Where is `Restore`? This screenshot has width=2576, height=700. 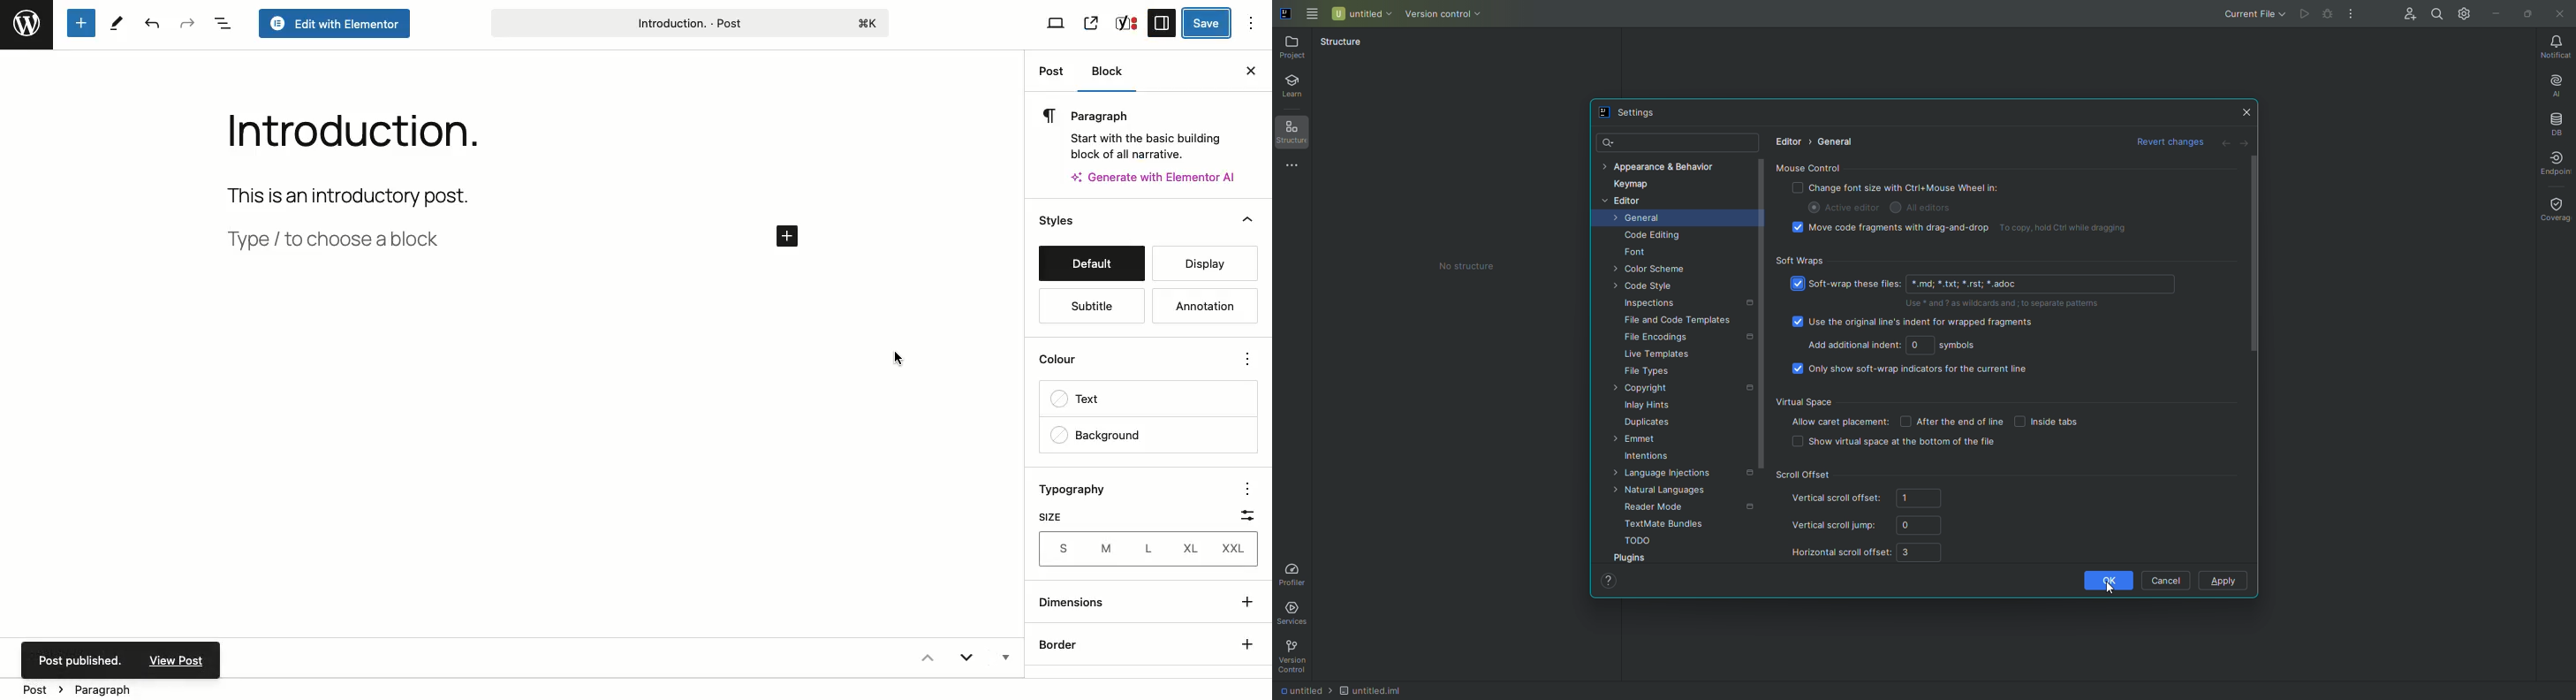
Restore is located at coordinates (2526, 13).